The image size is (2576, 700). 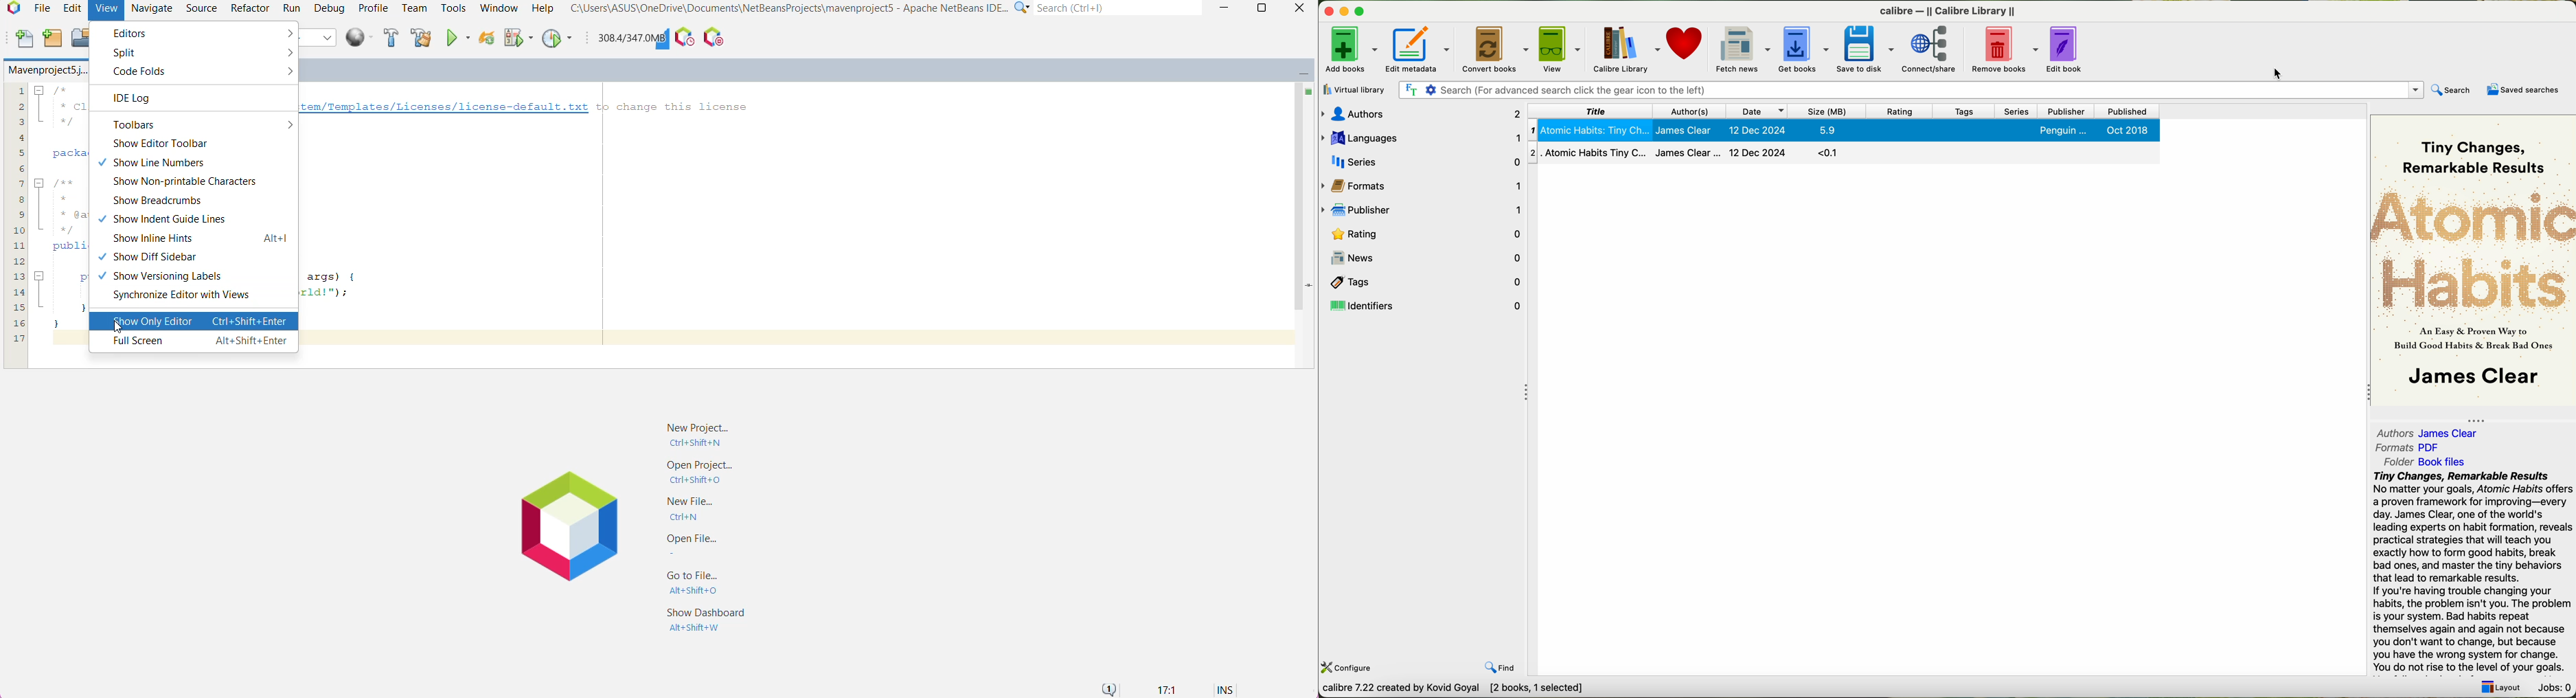 I want to click on James Clear, so click(x=1686, y=131).